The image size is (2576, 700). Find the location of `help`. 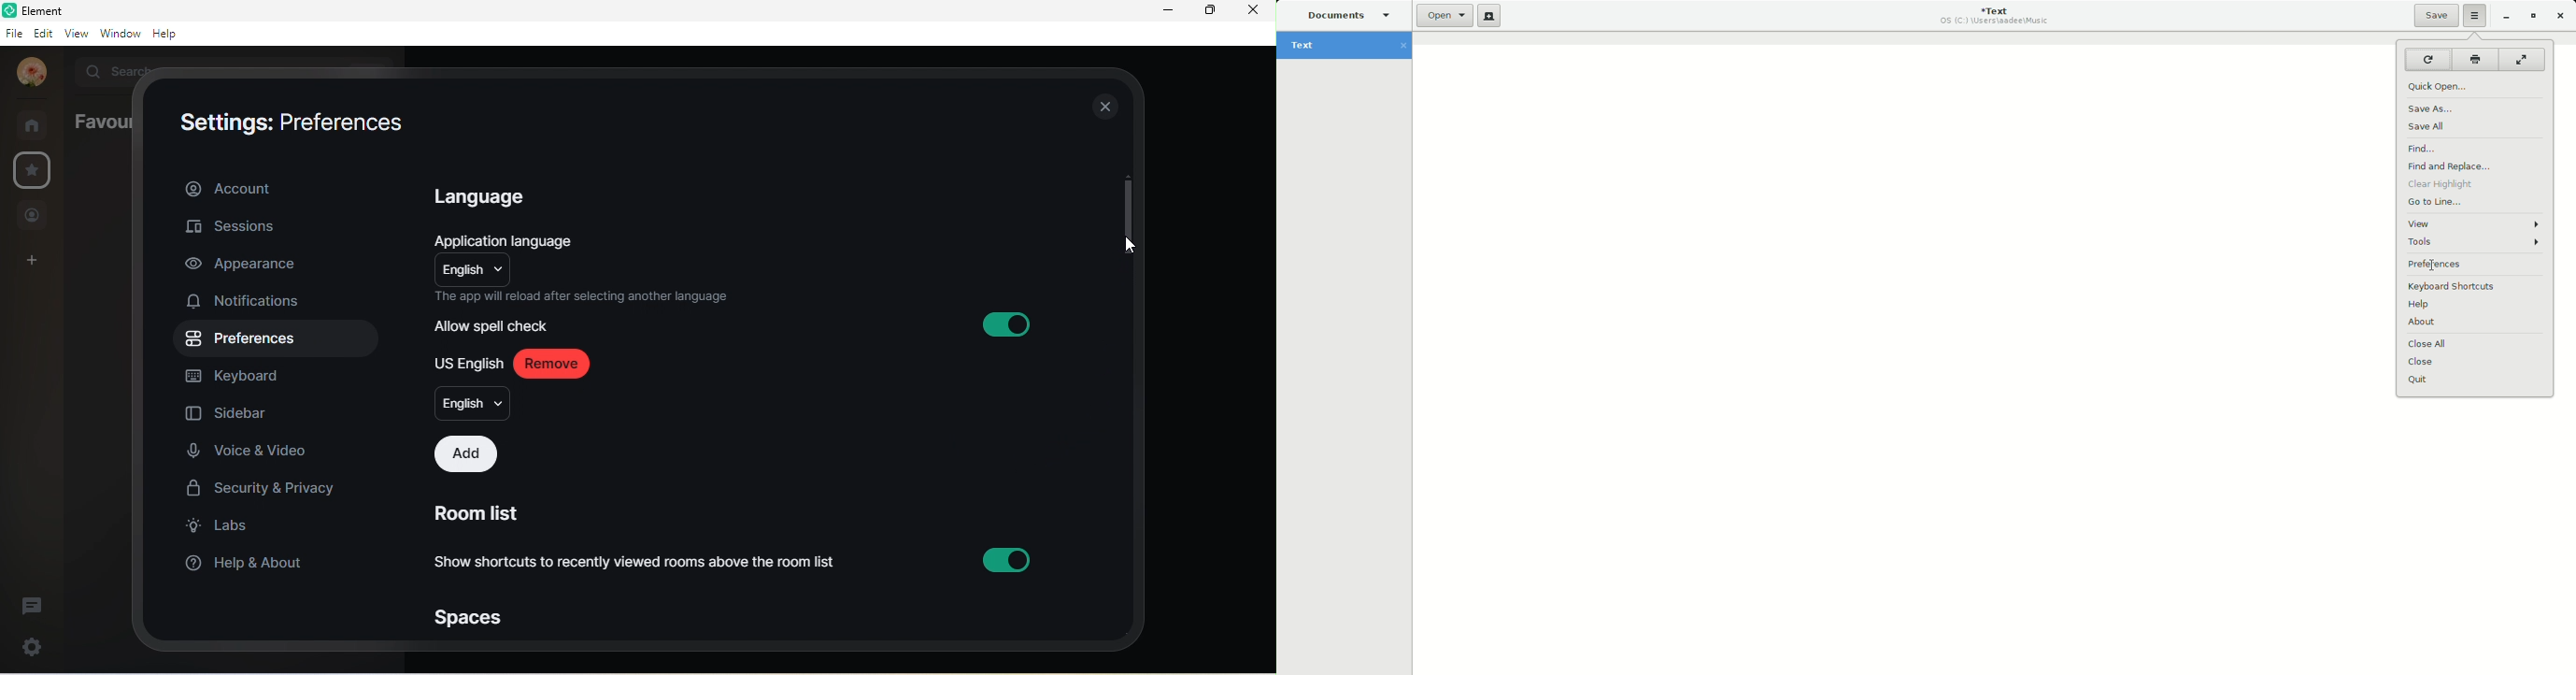

help is located at coordinates (171, 36).